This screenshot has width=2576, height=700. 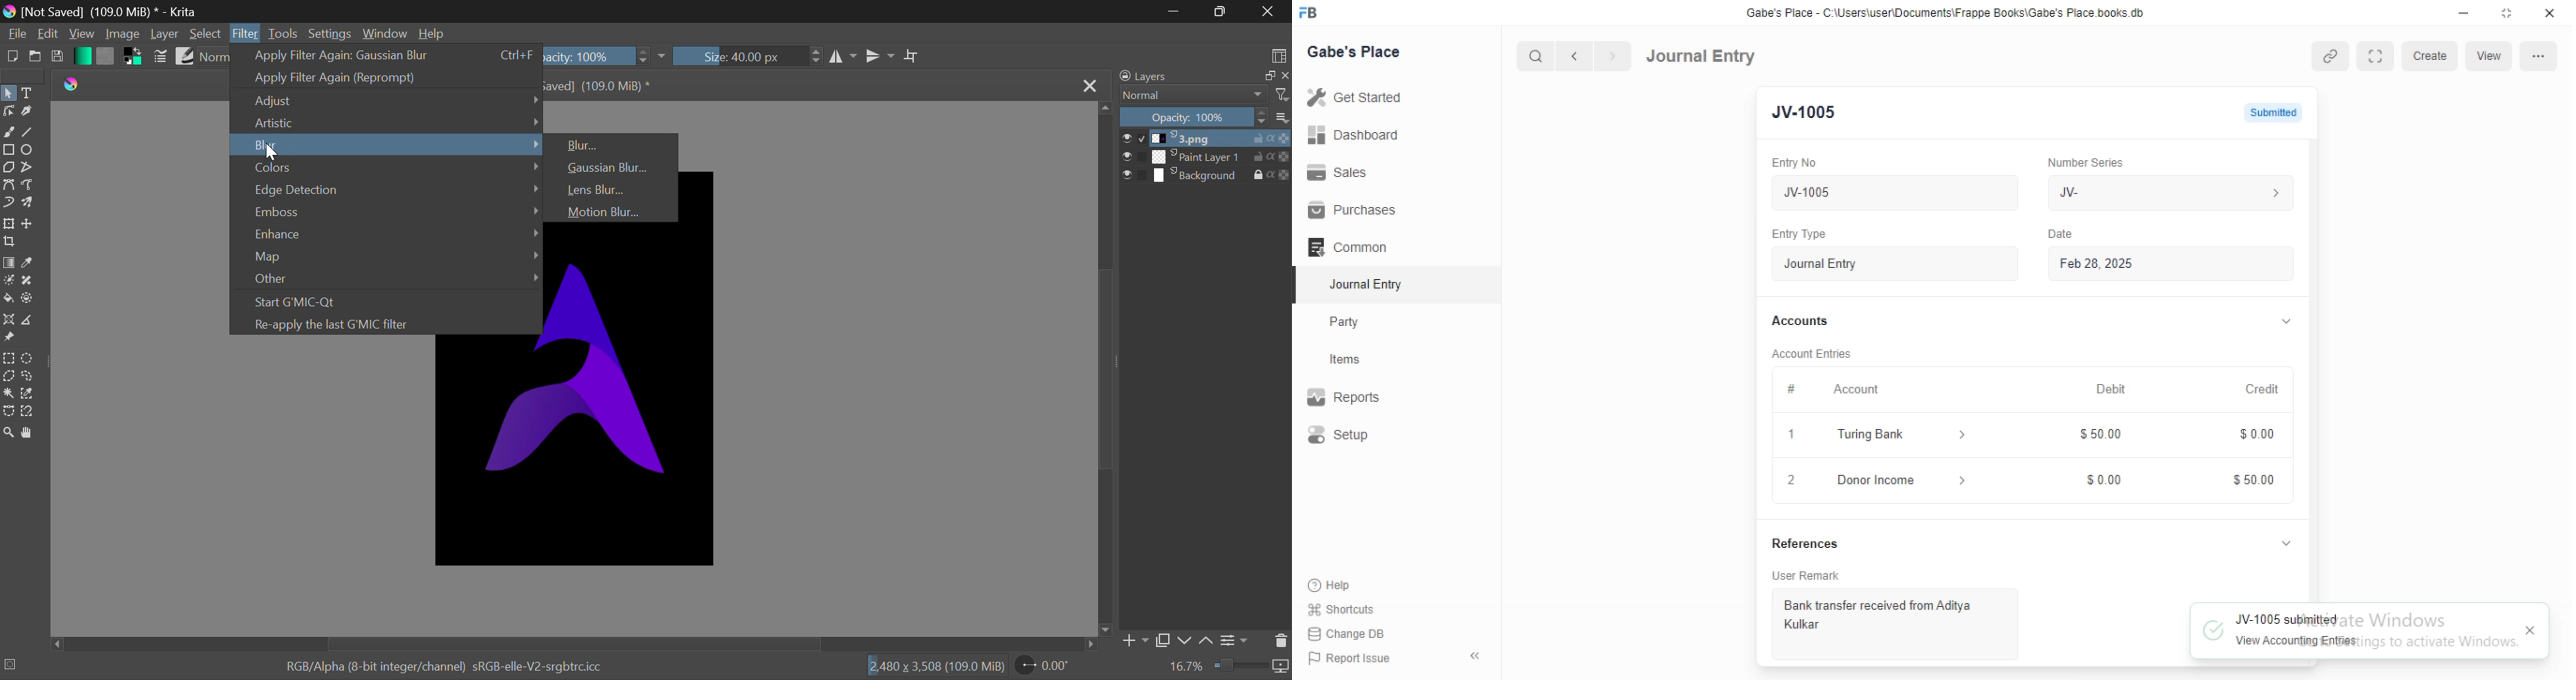 What do you see at coordinates (2313, 643) in the screenshot?
I see `7 View Accounting Entfies: 1 < 10 activate Wind.` at bounding box center [2313, 643].